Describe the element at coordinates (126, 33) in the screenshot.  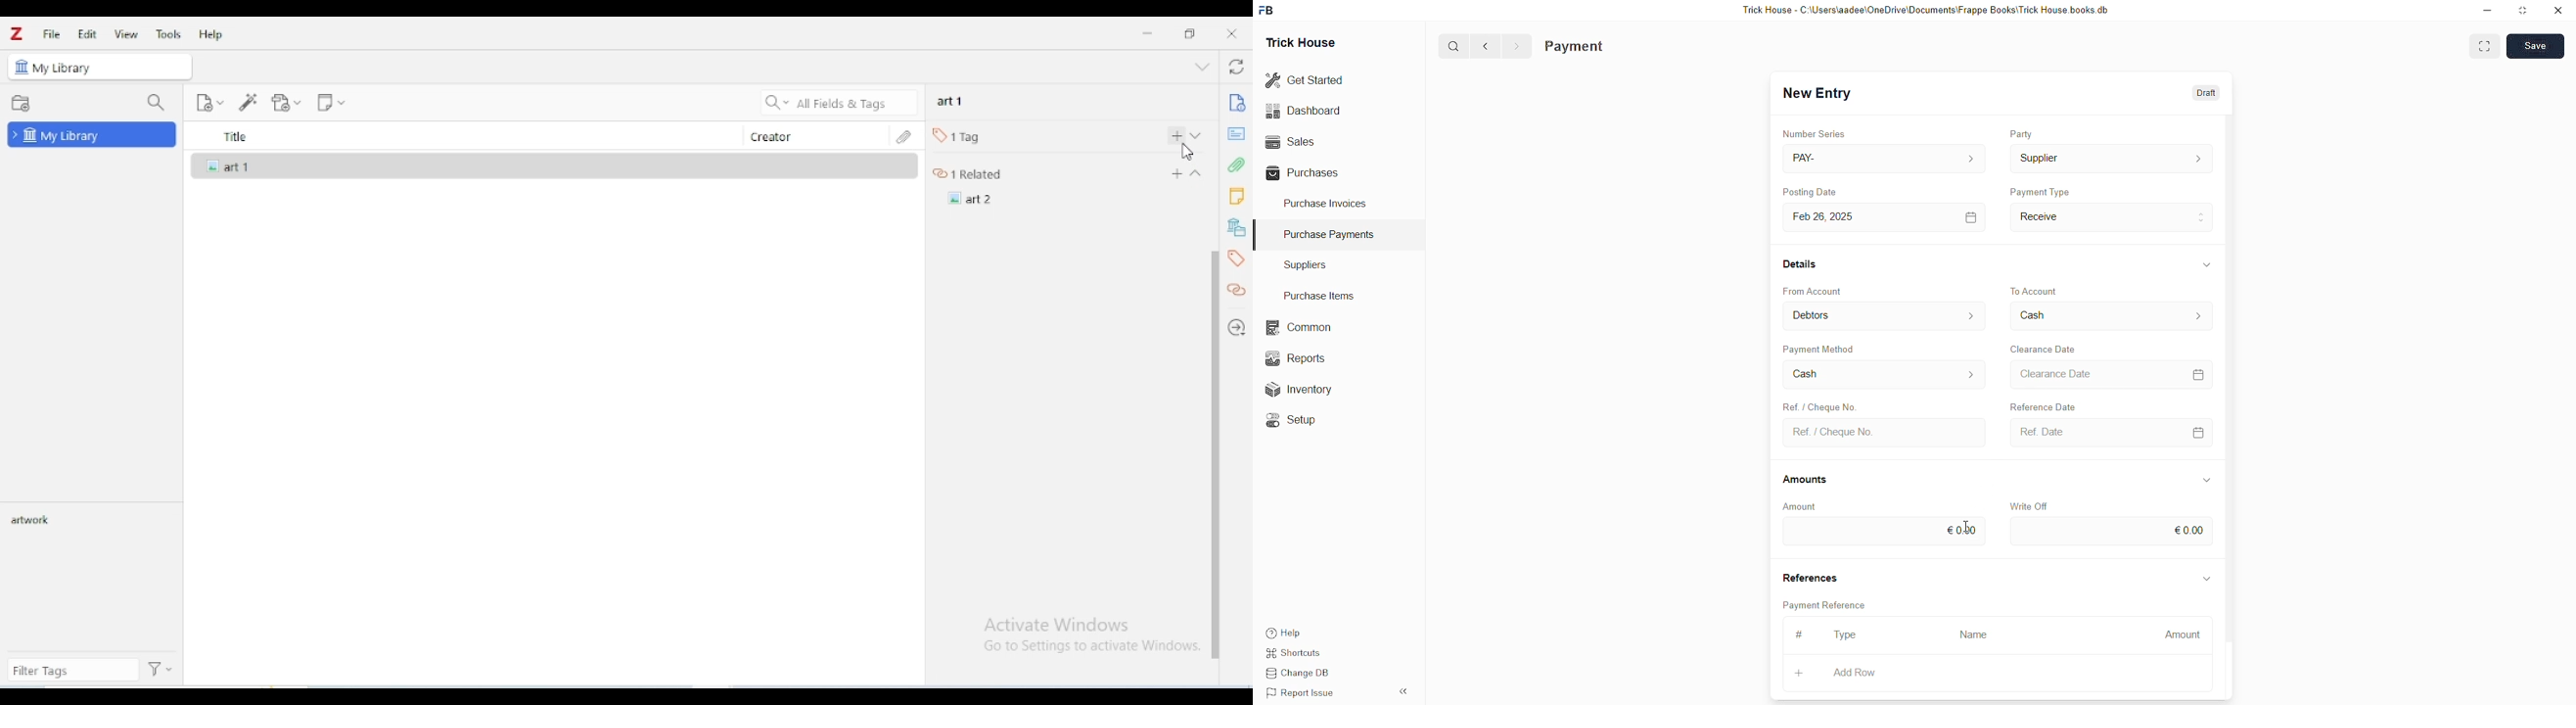
I see `view` at that location.